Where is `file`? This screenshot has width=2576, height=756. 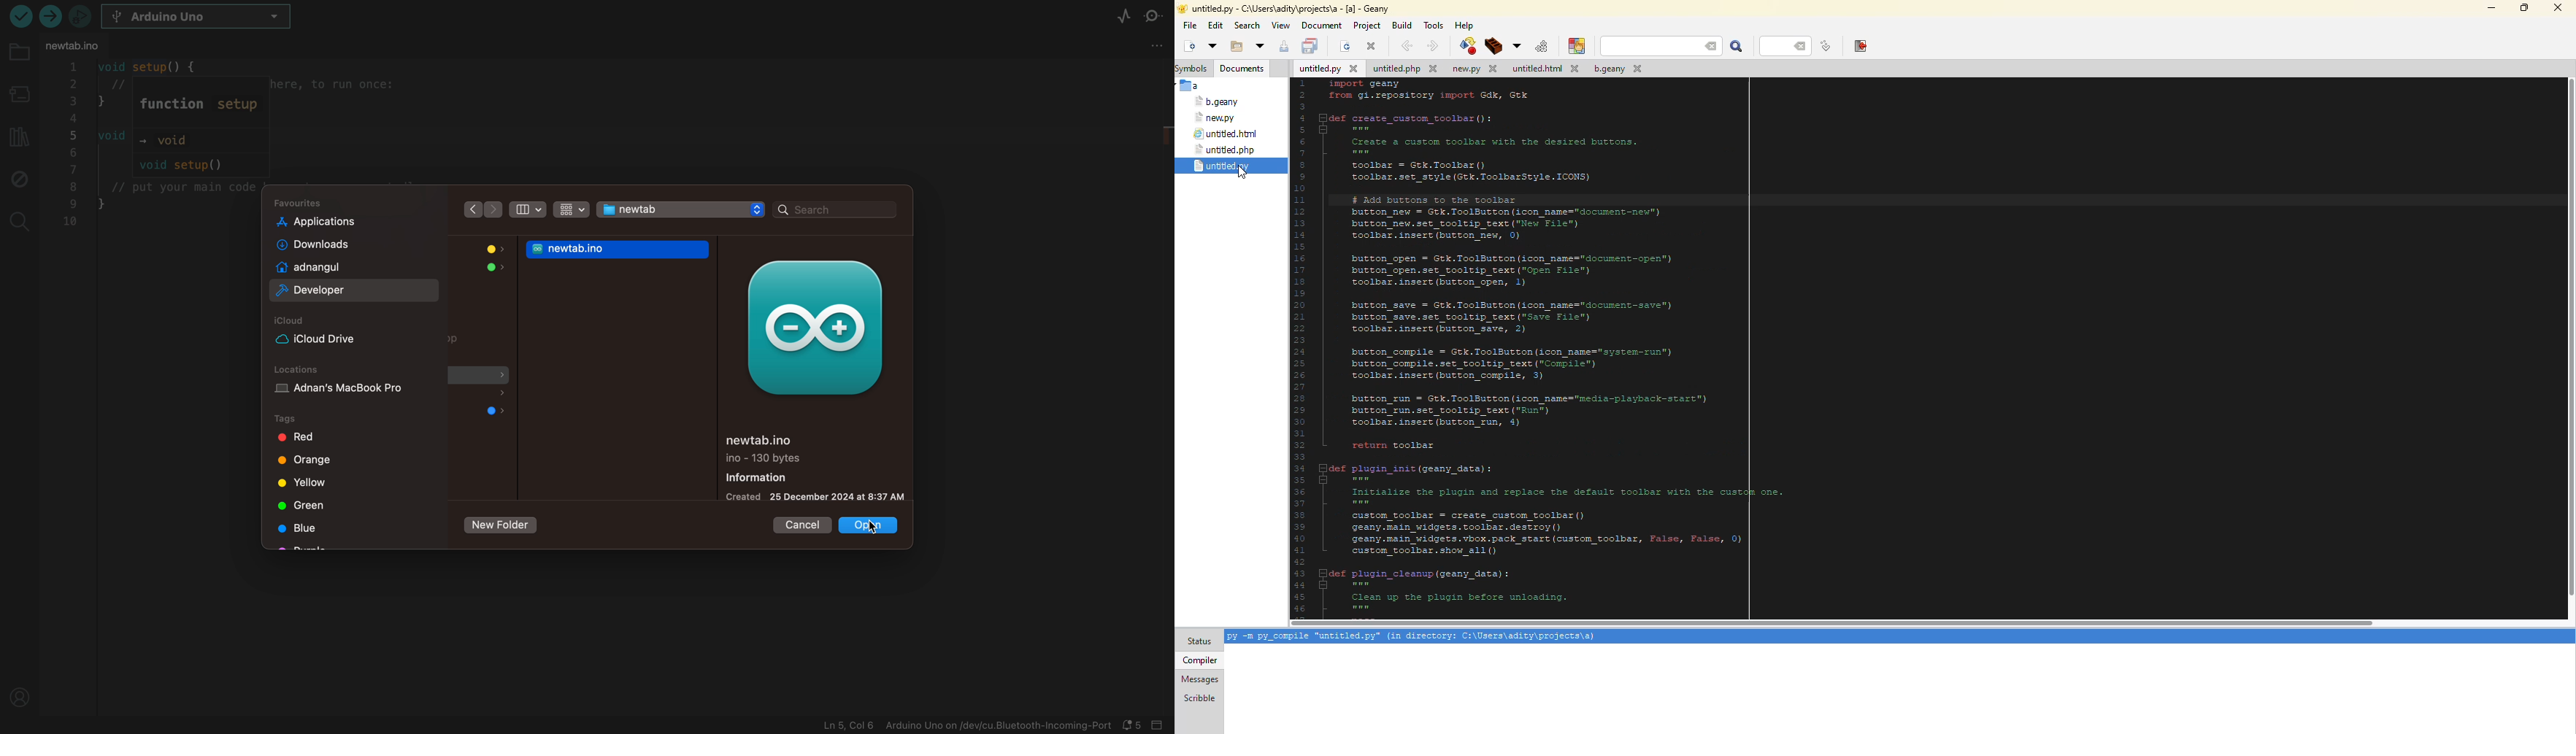 file is located at coordinates (1188, 24).